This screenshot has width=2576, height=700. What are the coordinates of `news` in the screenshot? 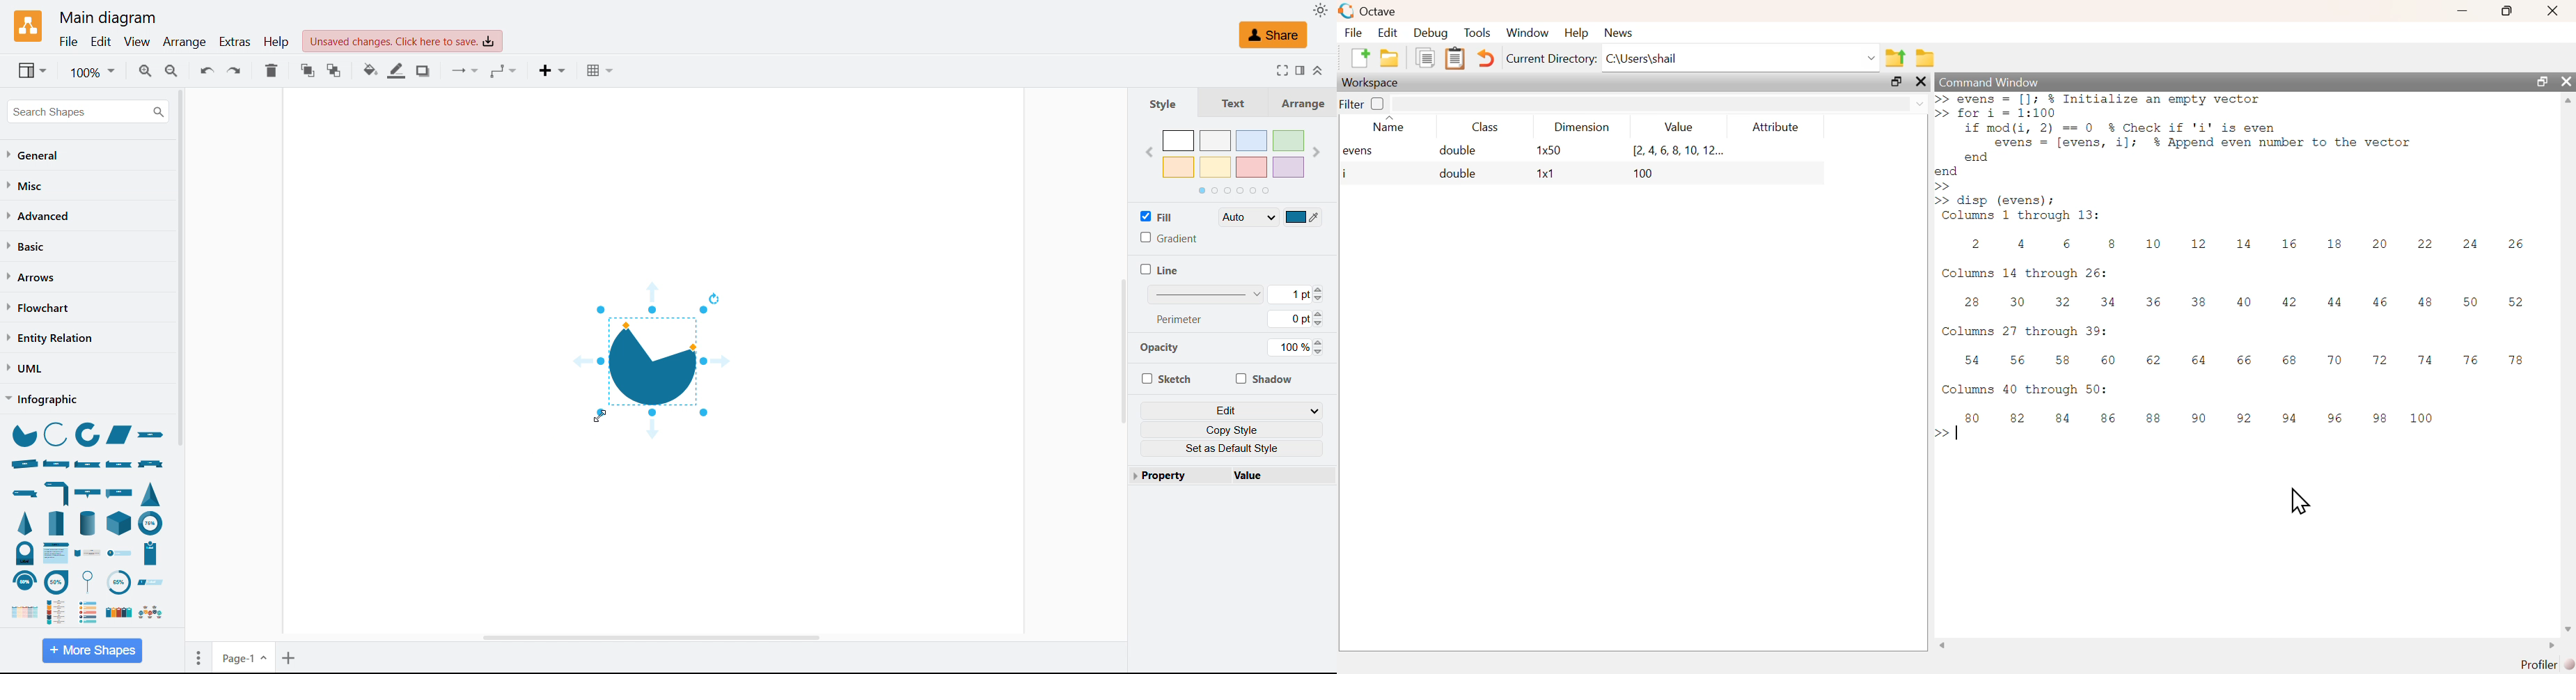 It's located at (1621, 32).